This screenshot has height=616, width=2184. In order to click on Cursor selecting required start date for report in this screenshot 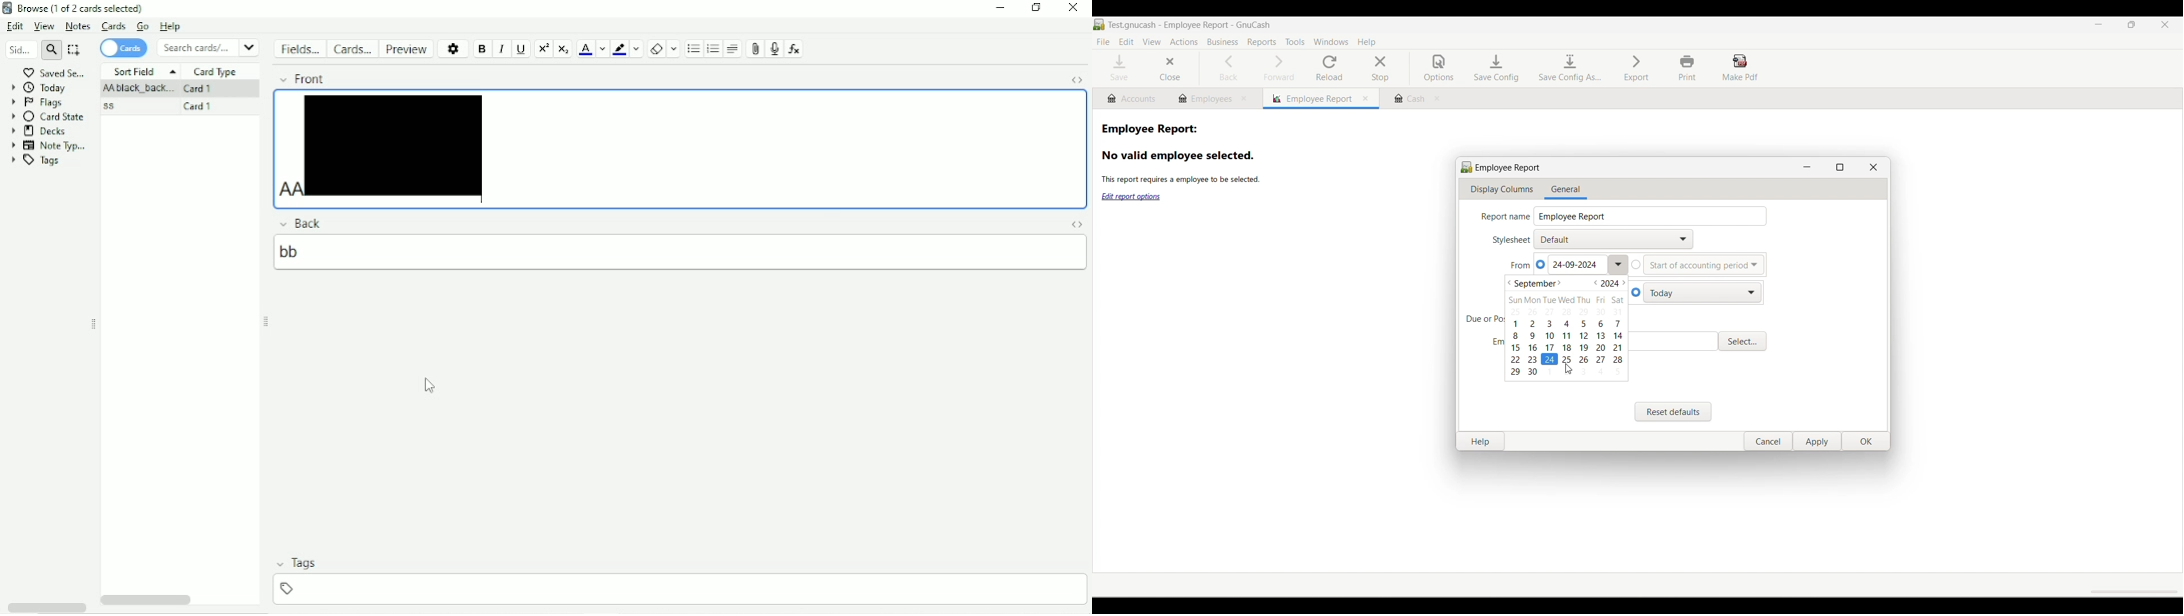, I will do `click(1567, 370)`.